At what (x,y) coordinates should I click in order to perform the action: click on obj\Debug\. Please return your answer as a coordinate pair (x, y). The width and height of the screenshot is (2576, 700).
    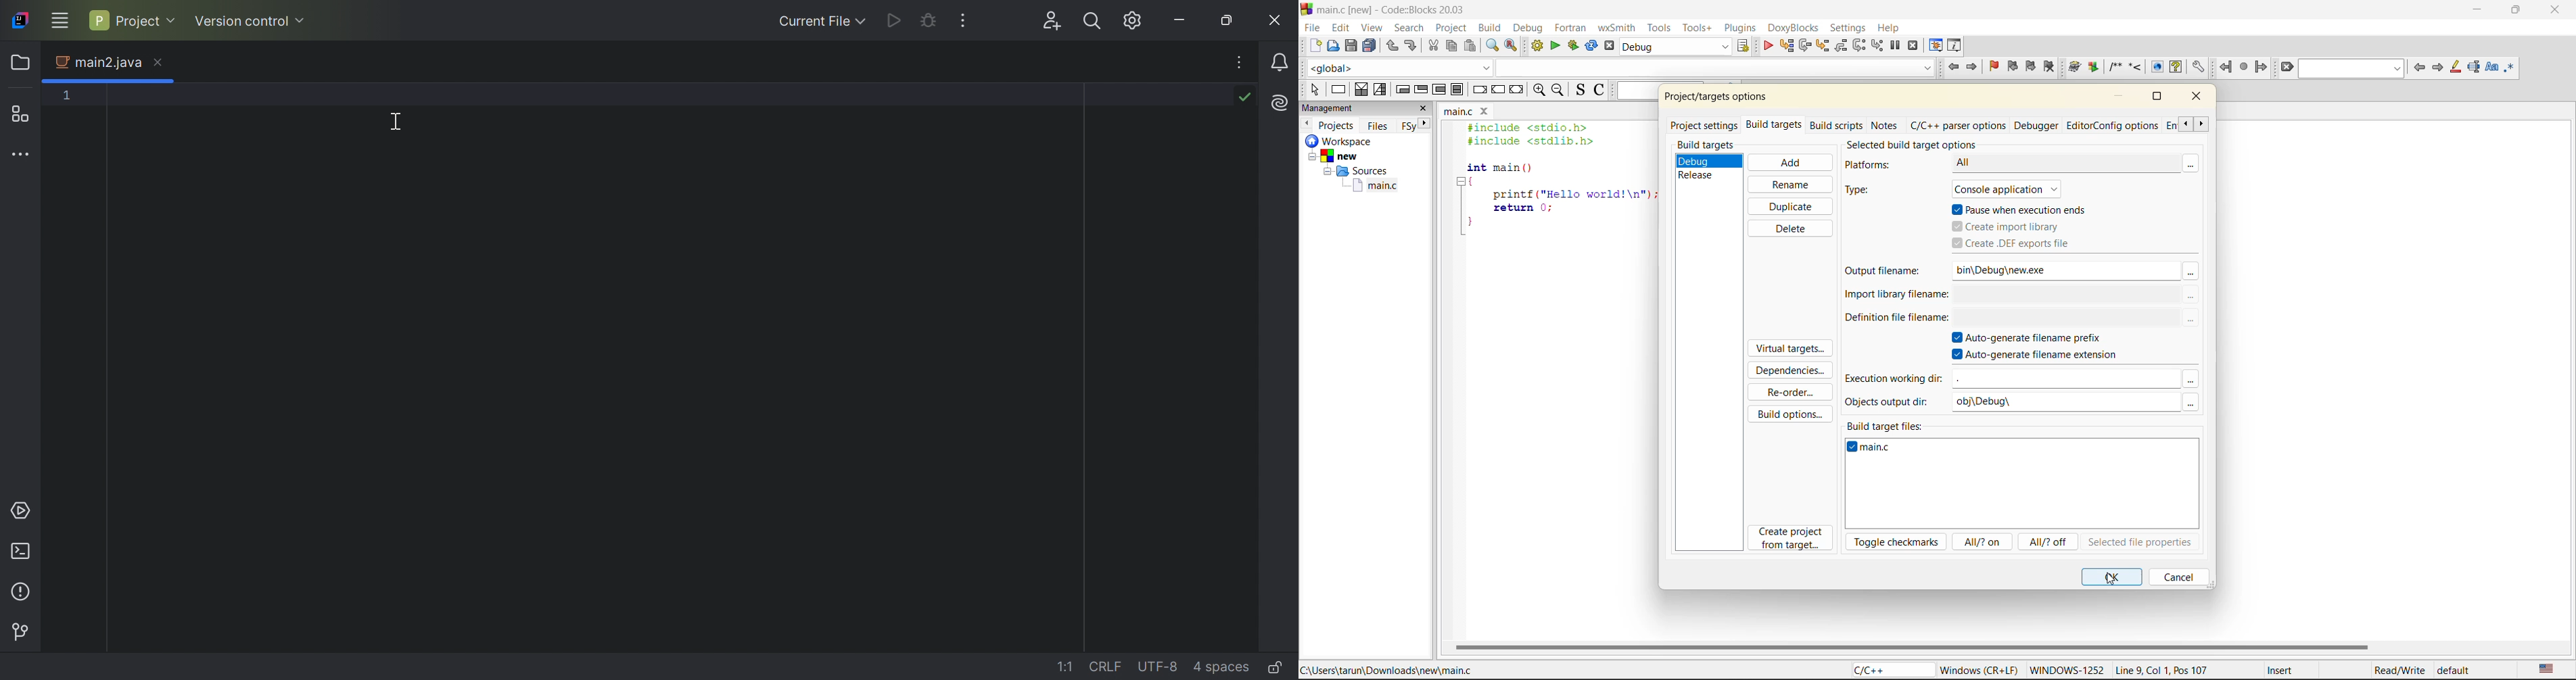
    Looking at the image, I should click on (1991, 403).